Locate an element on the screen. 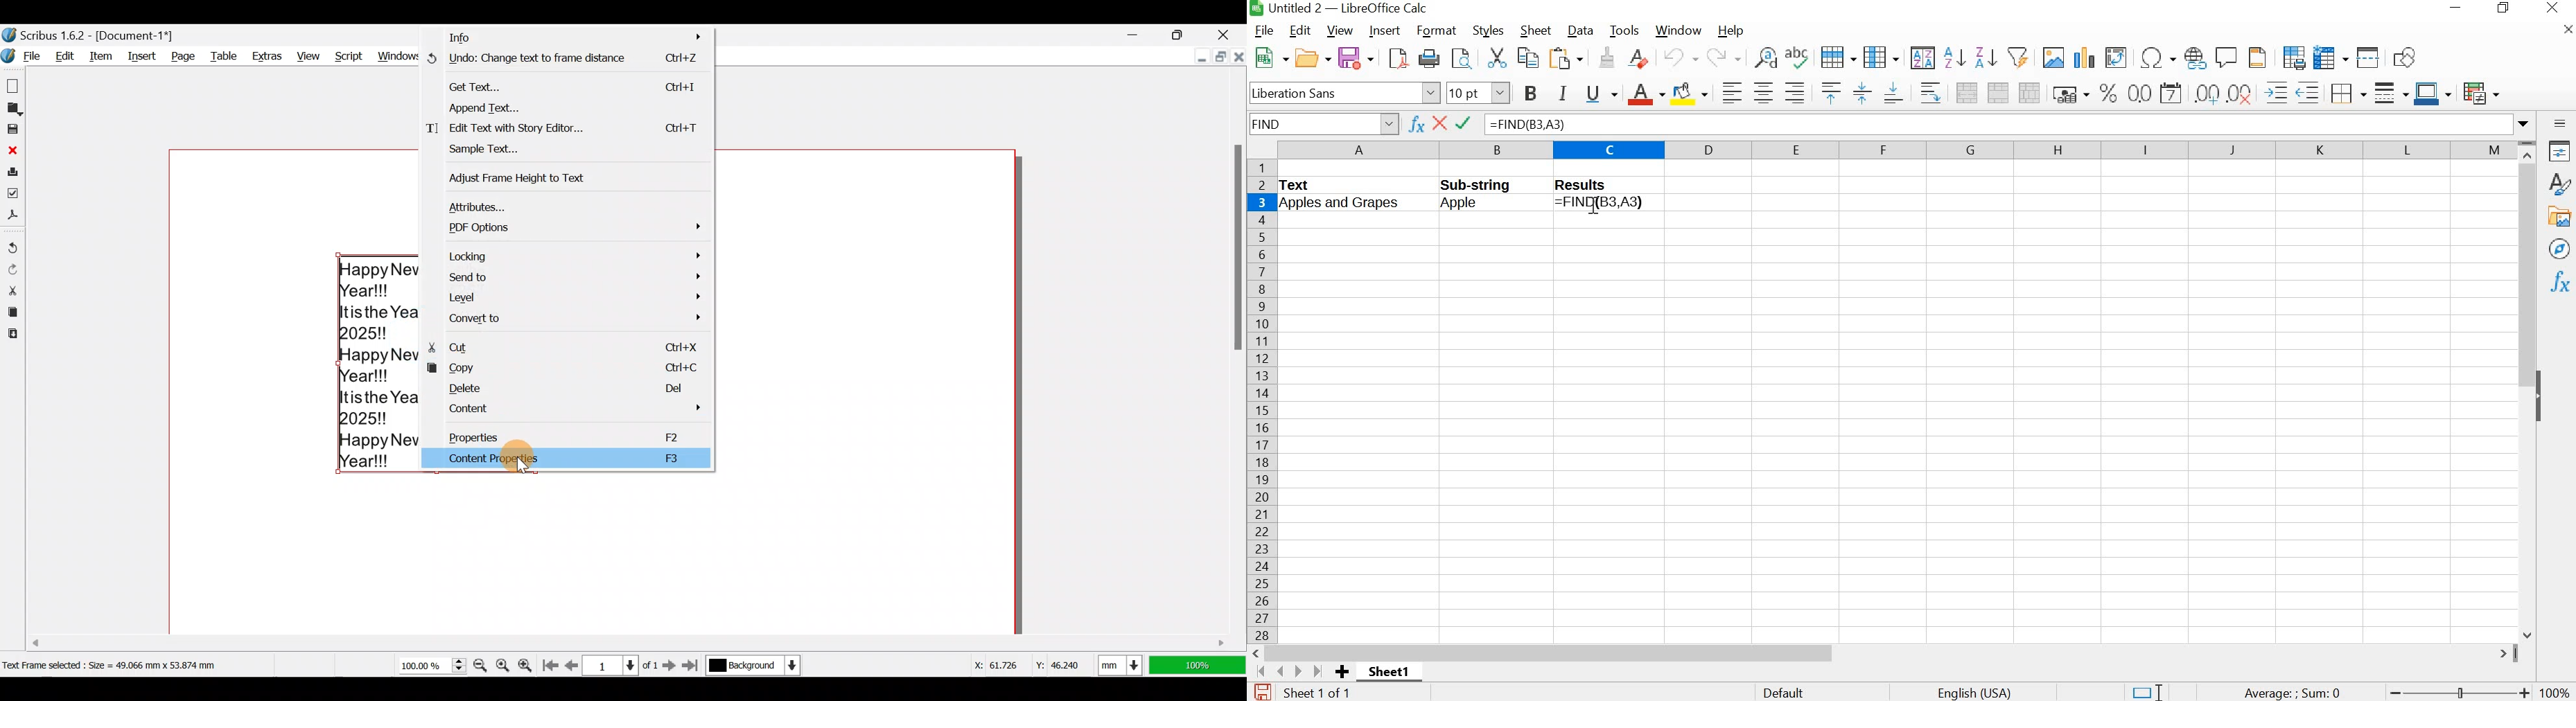 The image size is (2576, 728). insert comment is located at coordinates (2227, 56).